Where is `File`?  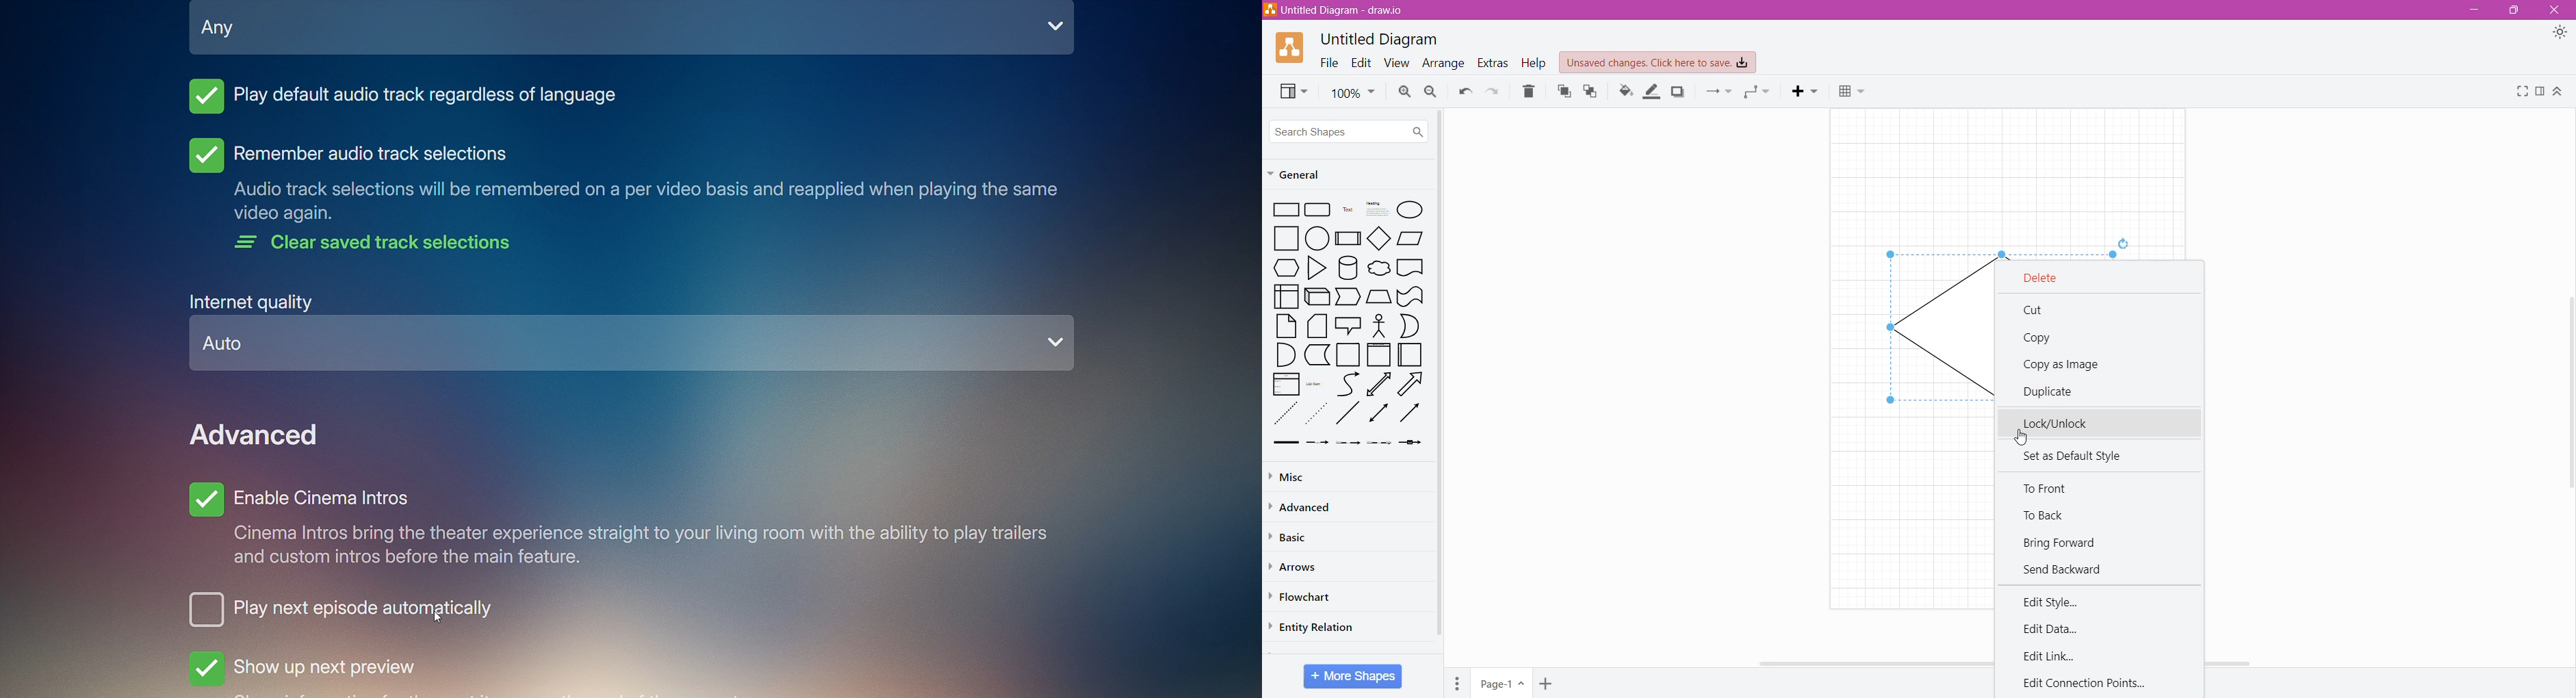 File is located at coordinates (1328, 63).